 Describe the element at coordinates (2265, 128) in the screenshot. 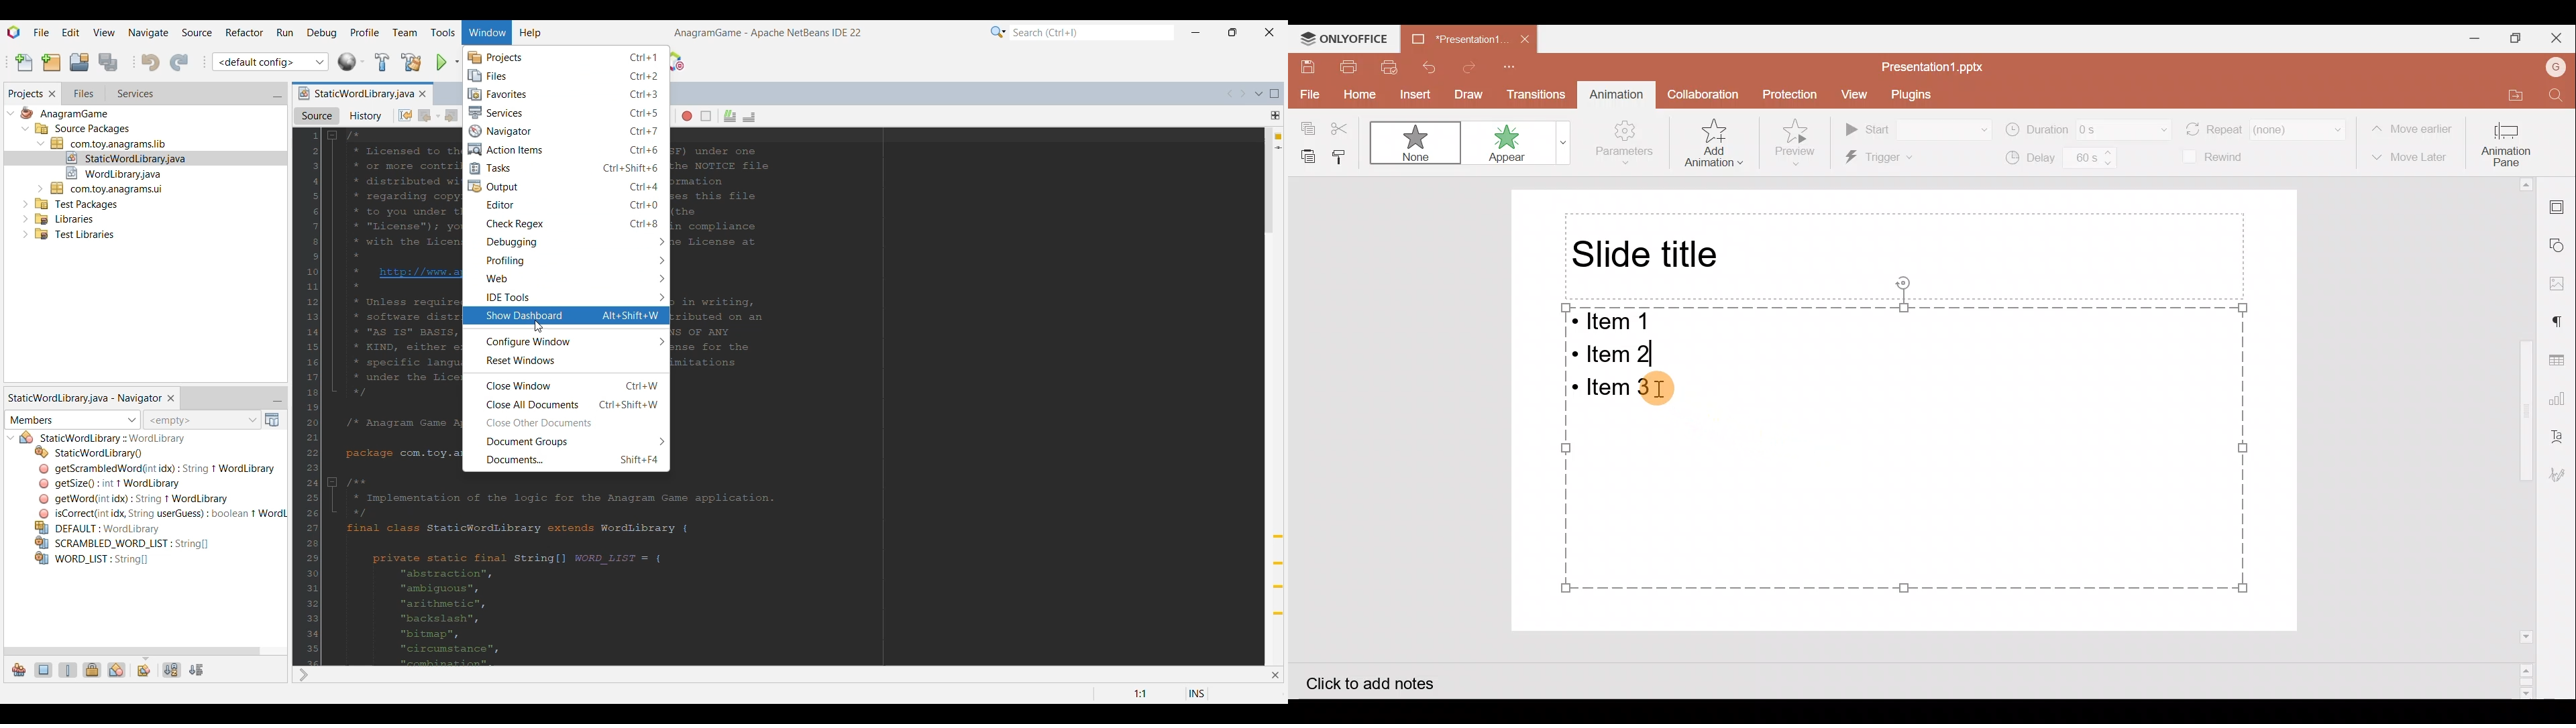

I see `Repeat` at that location.